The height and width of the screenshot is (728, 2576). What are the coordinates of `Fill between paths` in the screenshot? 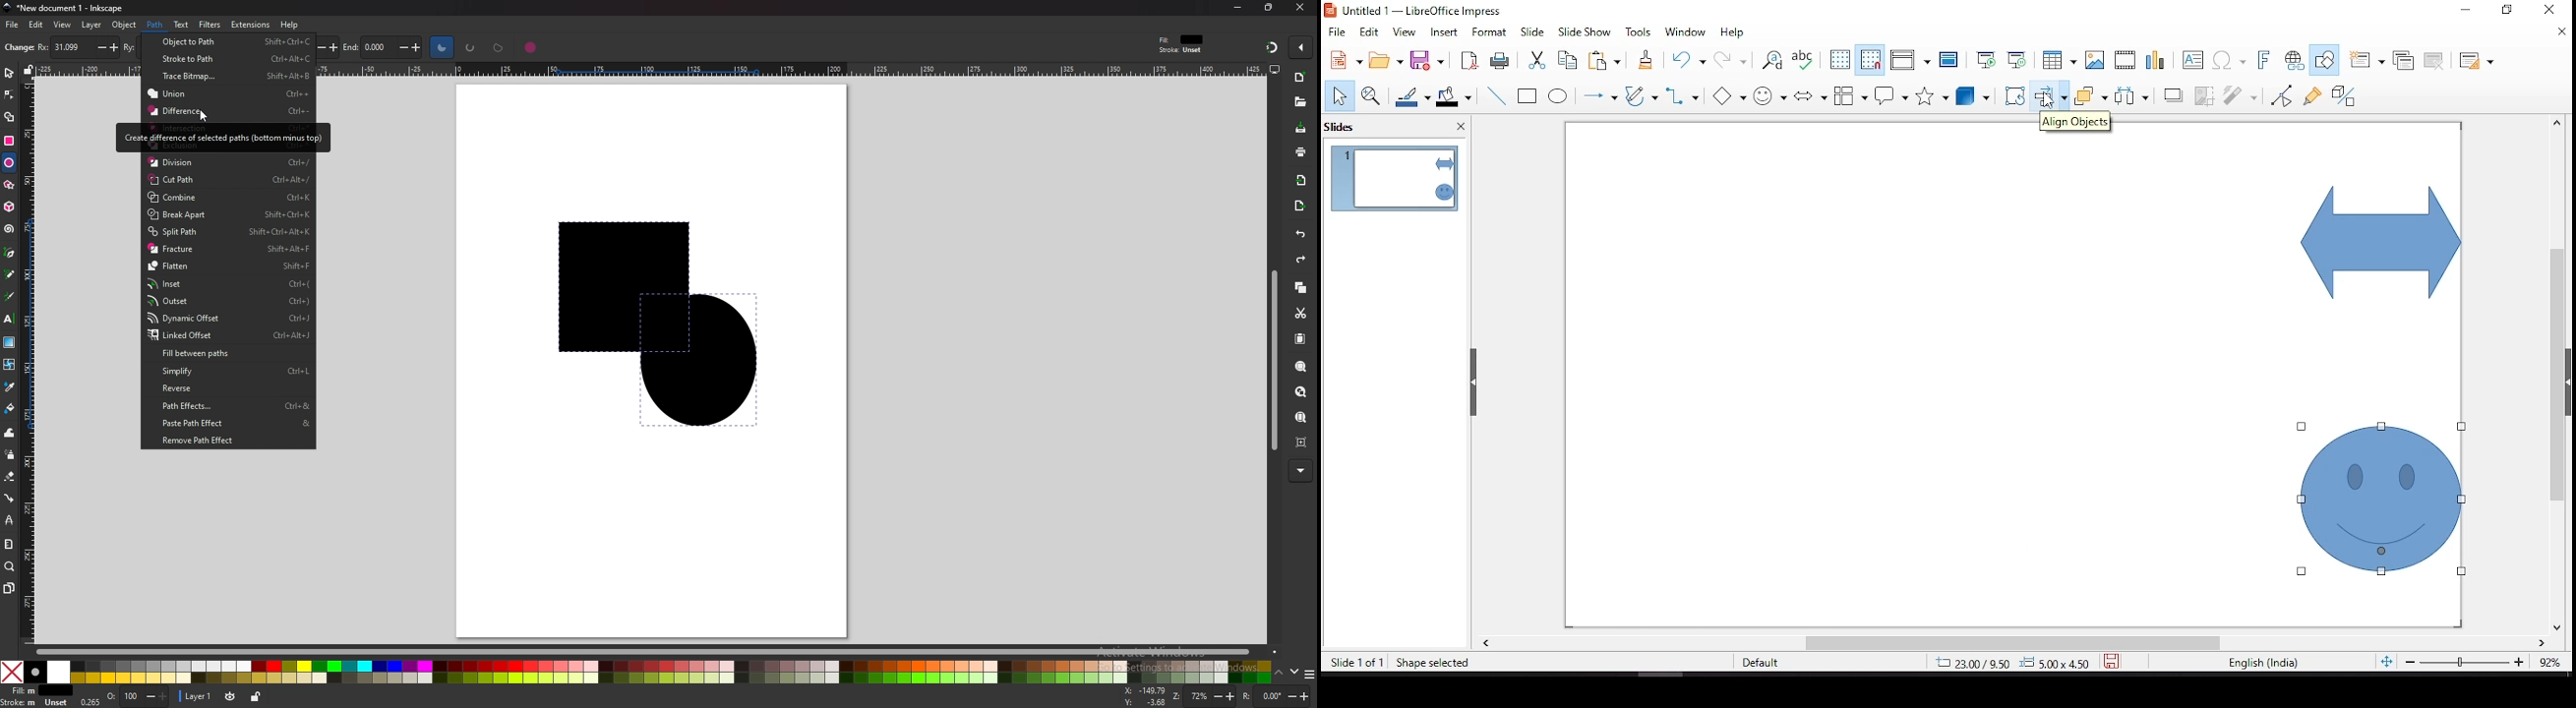 It's located at (198, 353).